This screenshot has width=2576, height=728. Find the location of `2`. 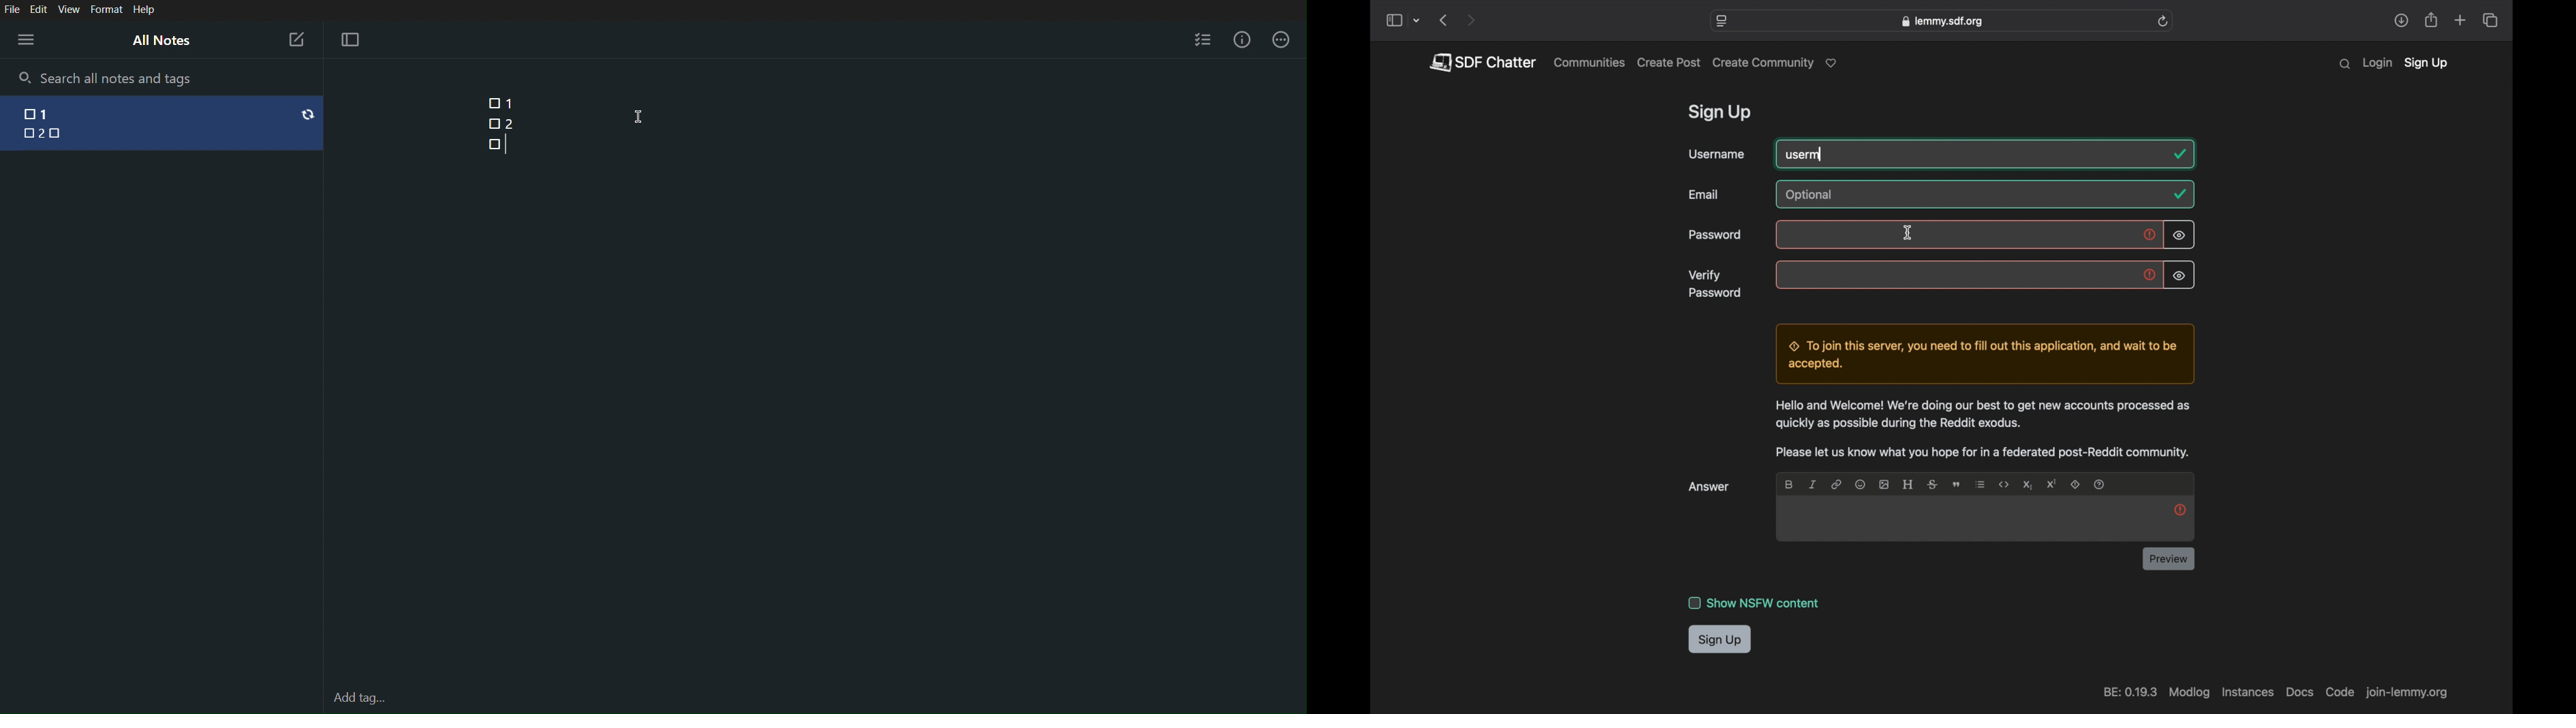

2 is located at coordinates (44, 135).